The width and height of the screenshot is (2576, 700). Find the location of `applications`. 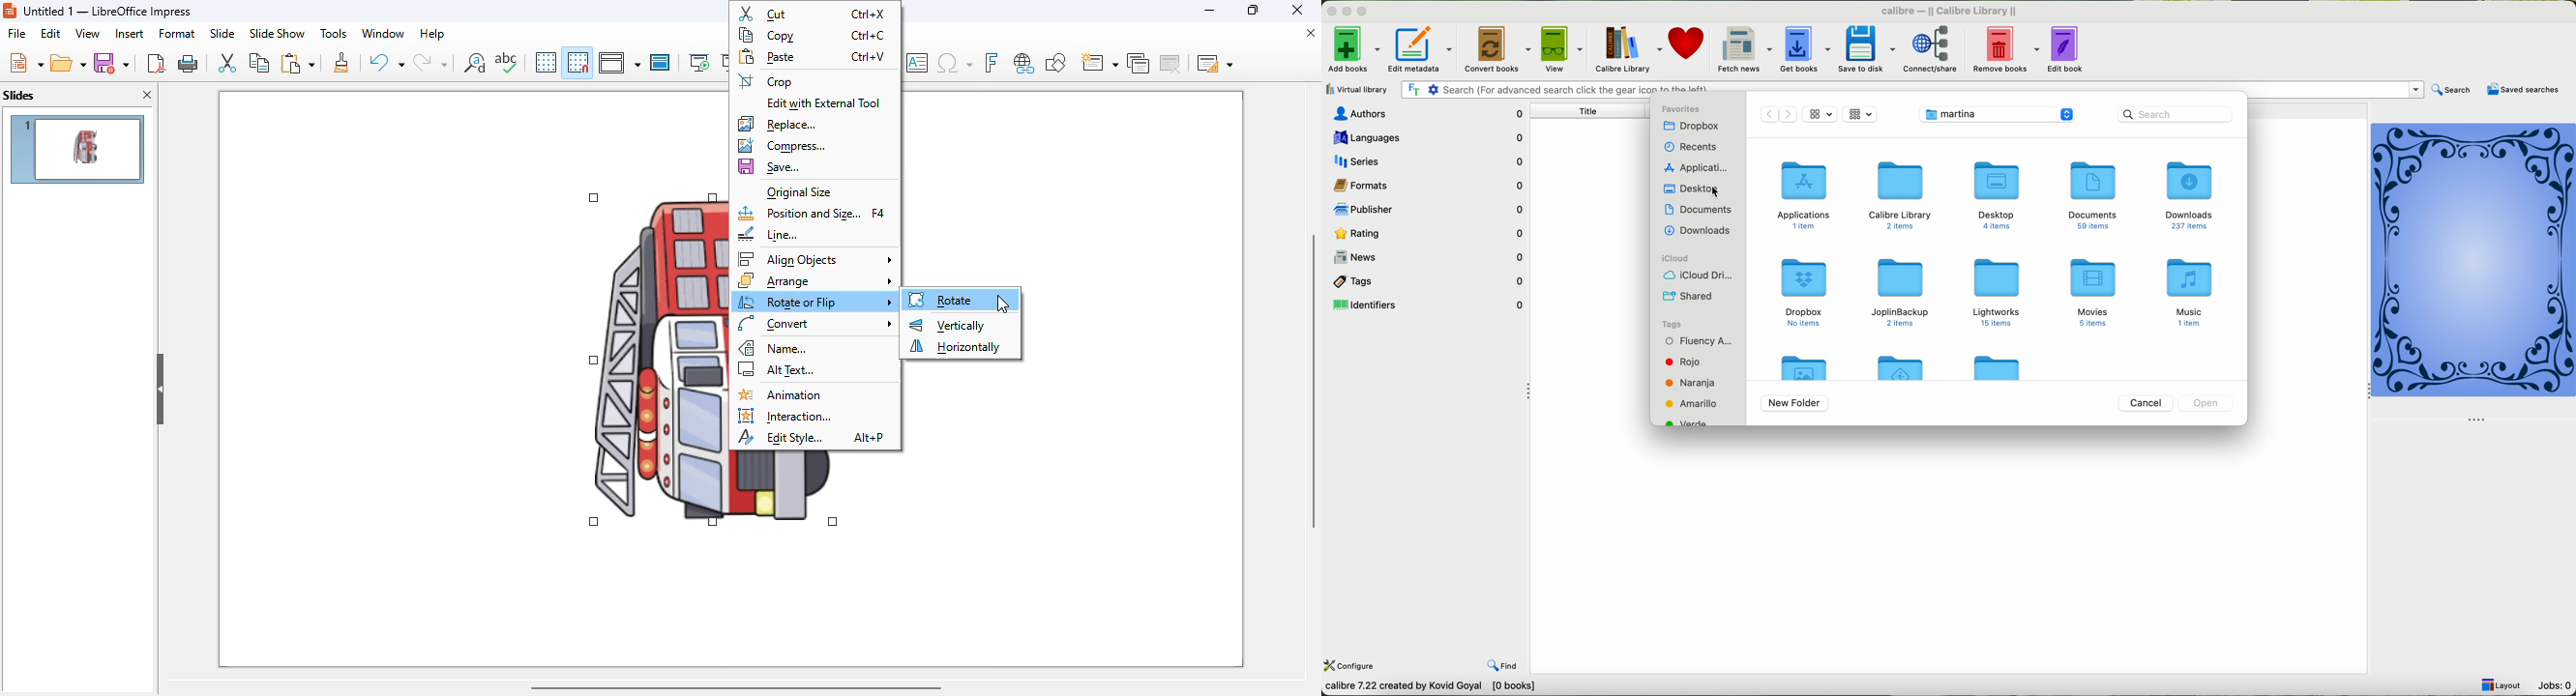

applications is located at coordinates (1697, 168).